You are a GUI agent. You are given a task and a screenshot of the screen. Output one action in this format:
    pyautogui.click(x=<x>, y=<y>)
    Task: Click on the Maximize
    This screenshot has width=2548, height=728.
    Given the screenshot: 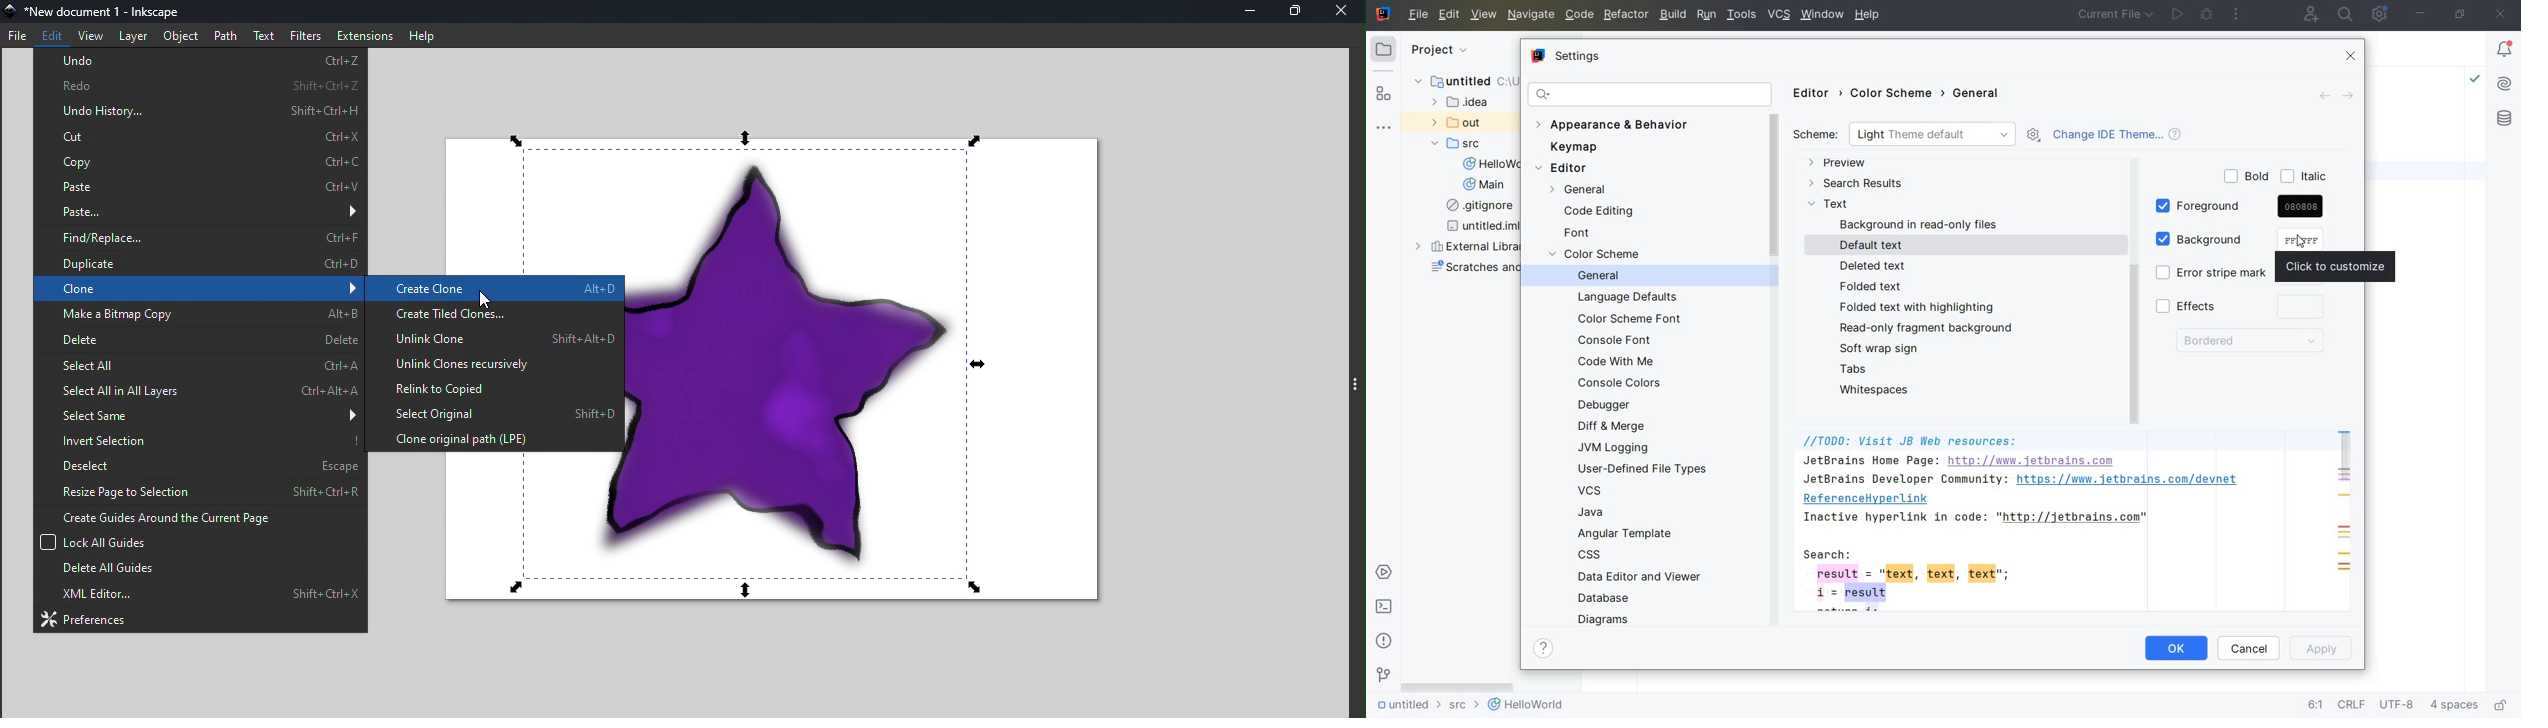 What is the action you would take?
    pyautogui.click(x=1294, y=12)
    